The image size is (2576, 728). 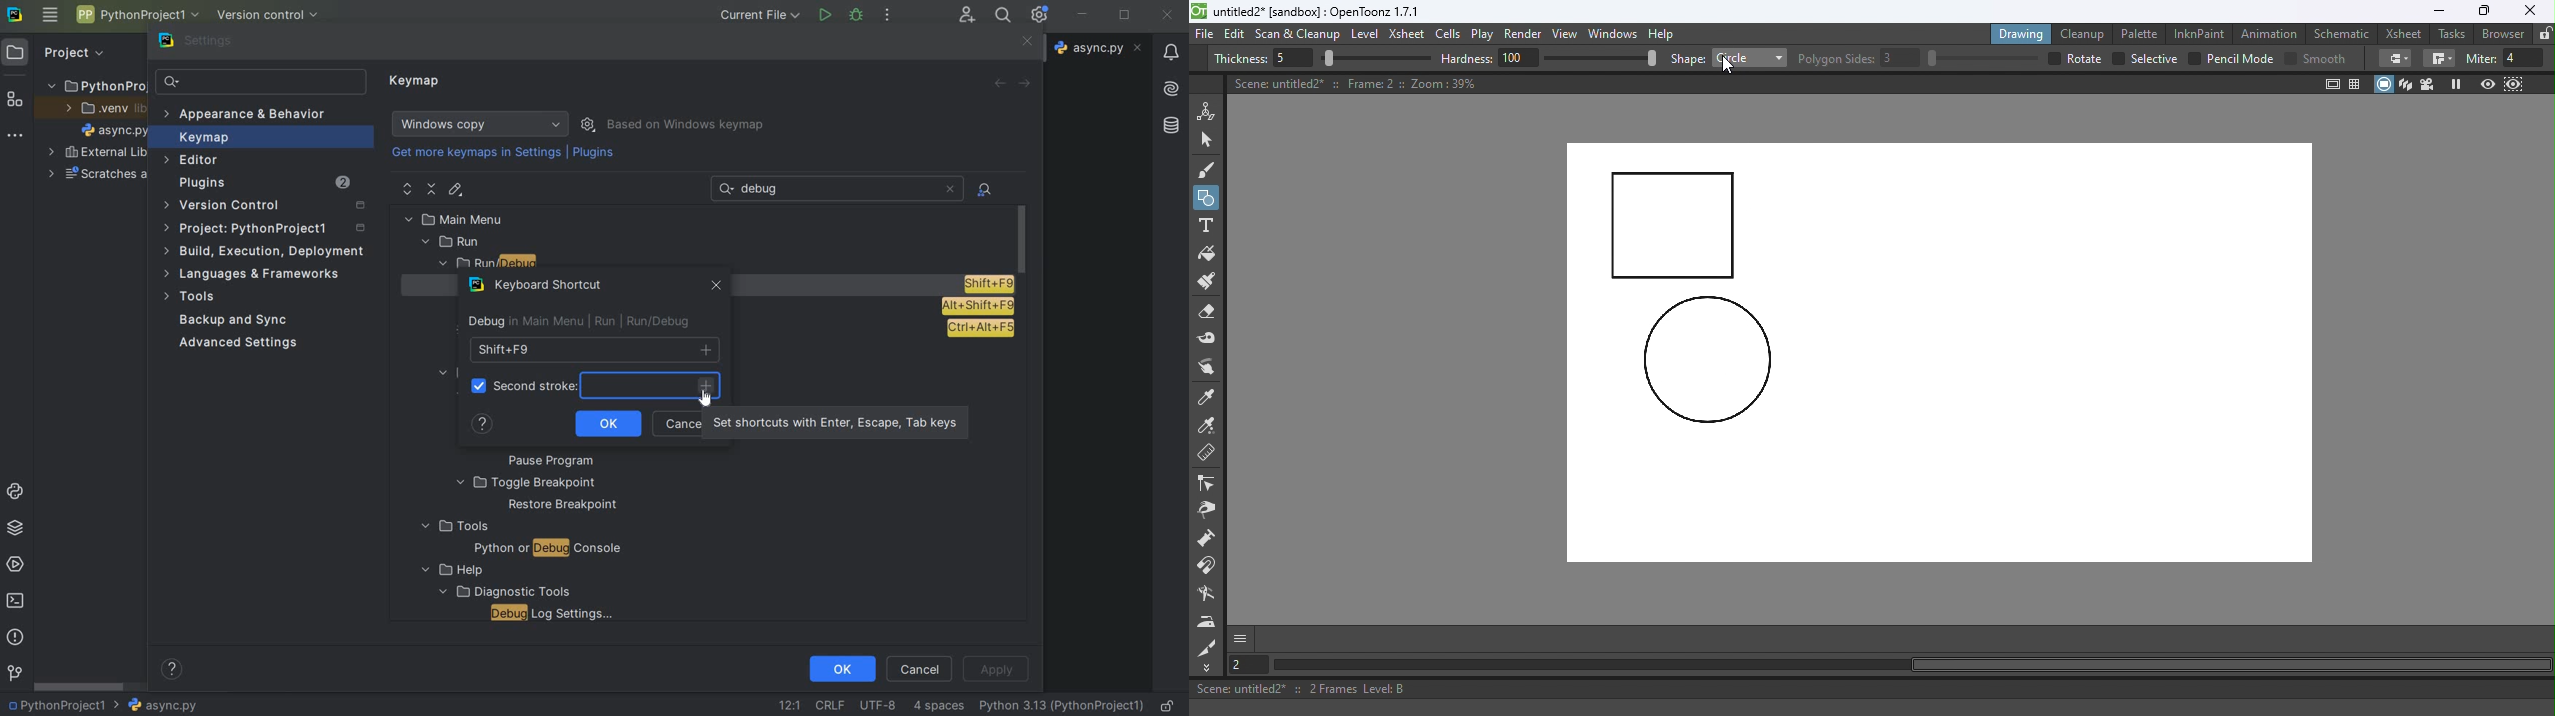 What do you see at coordinates (155, 705) in the screenshot?
I see `file name` at bounding box center [155, 705].